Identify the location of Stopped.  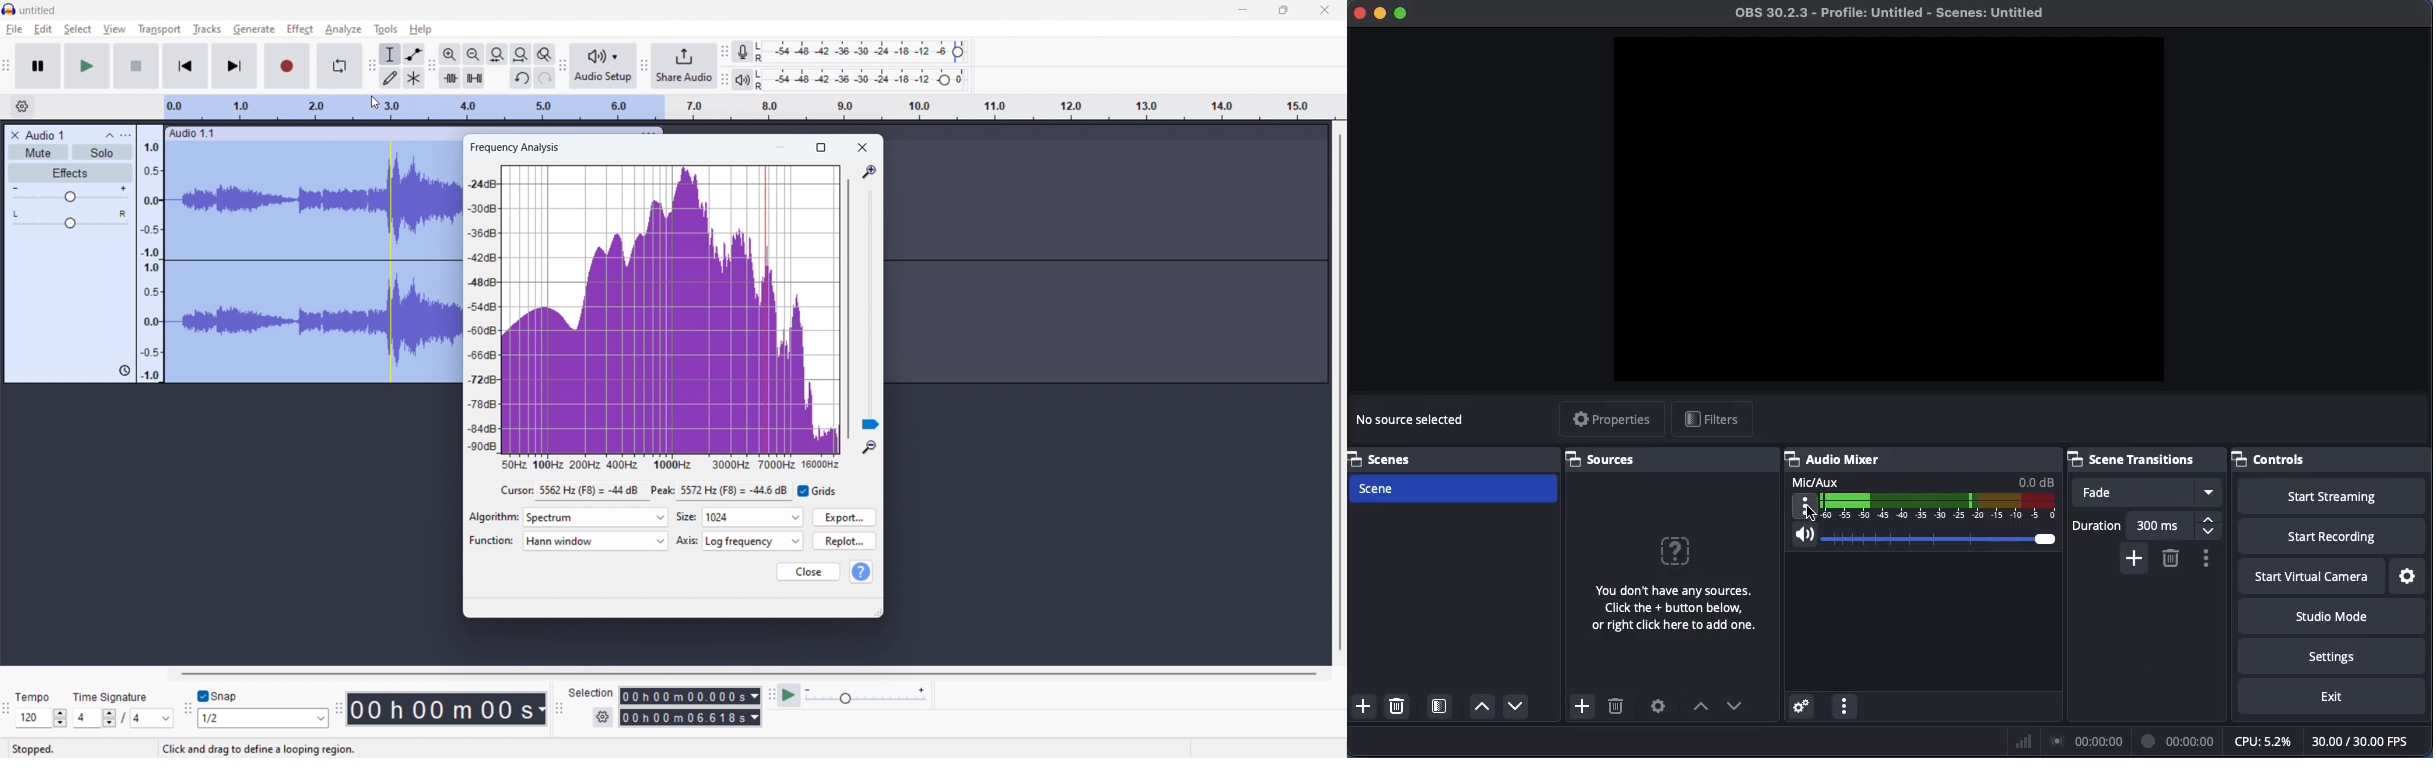
(38, 749).